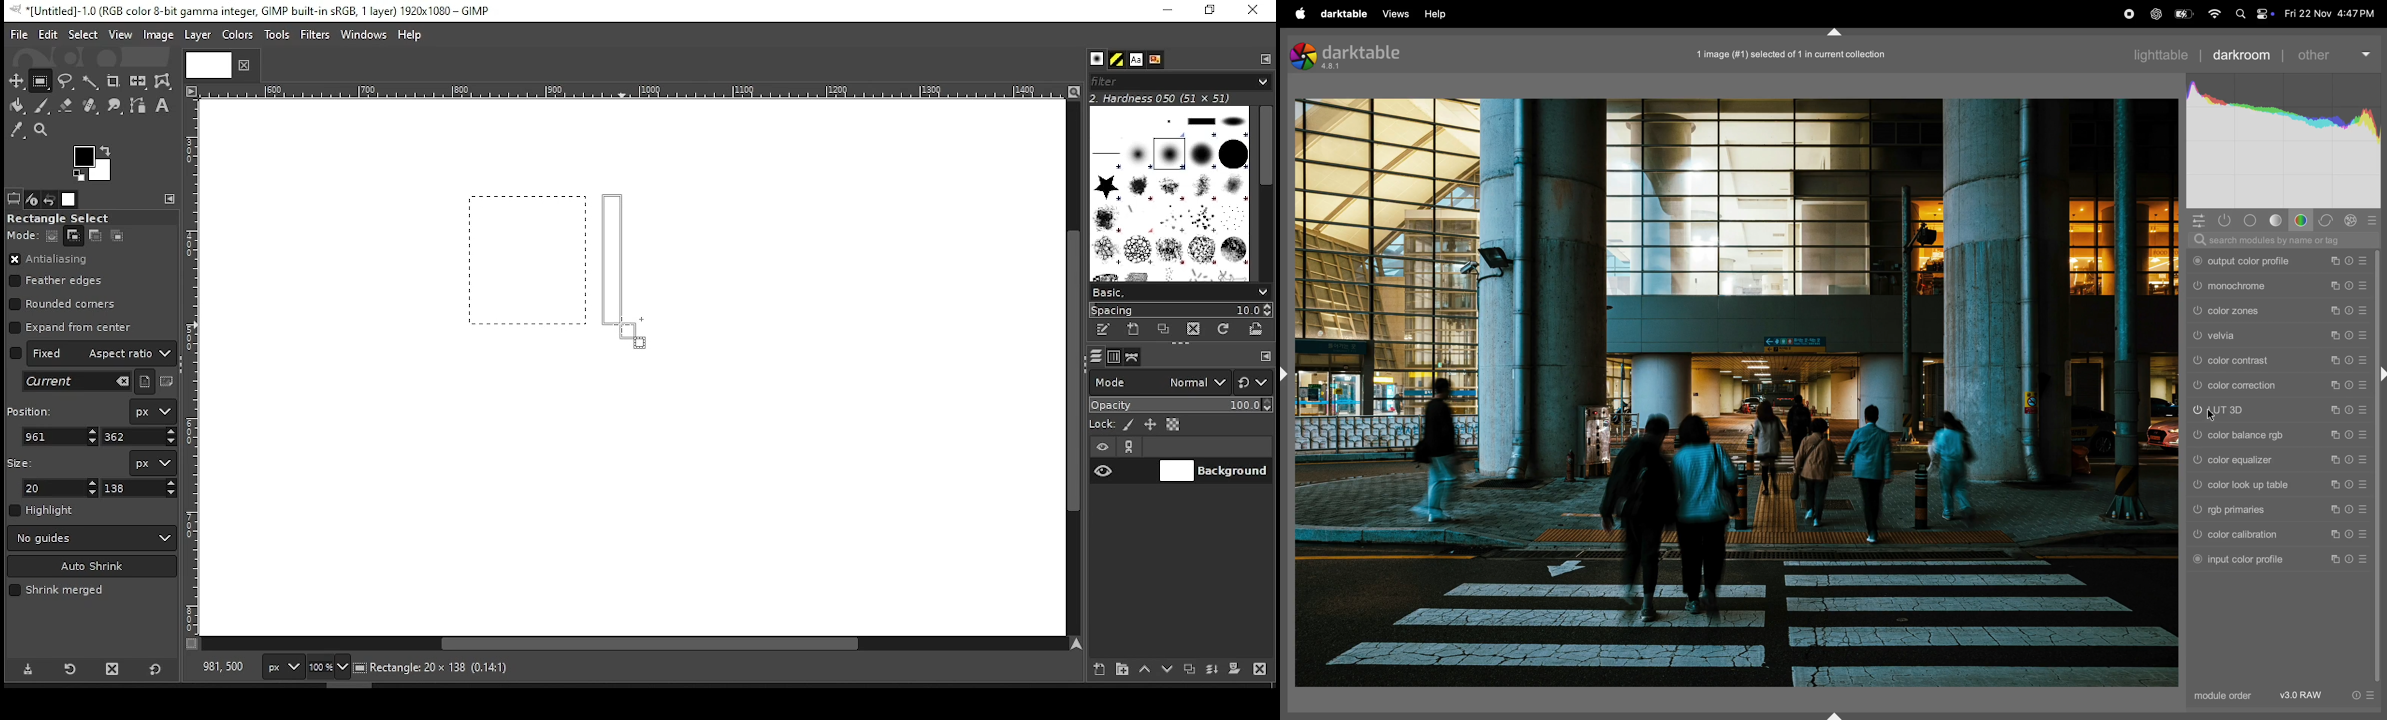 The height and width of the screenshot is (728, 2408). Describe the element at coordinates (1345, 13) in the screenshot. I see `darktable` at that location.